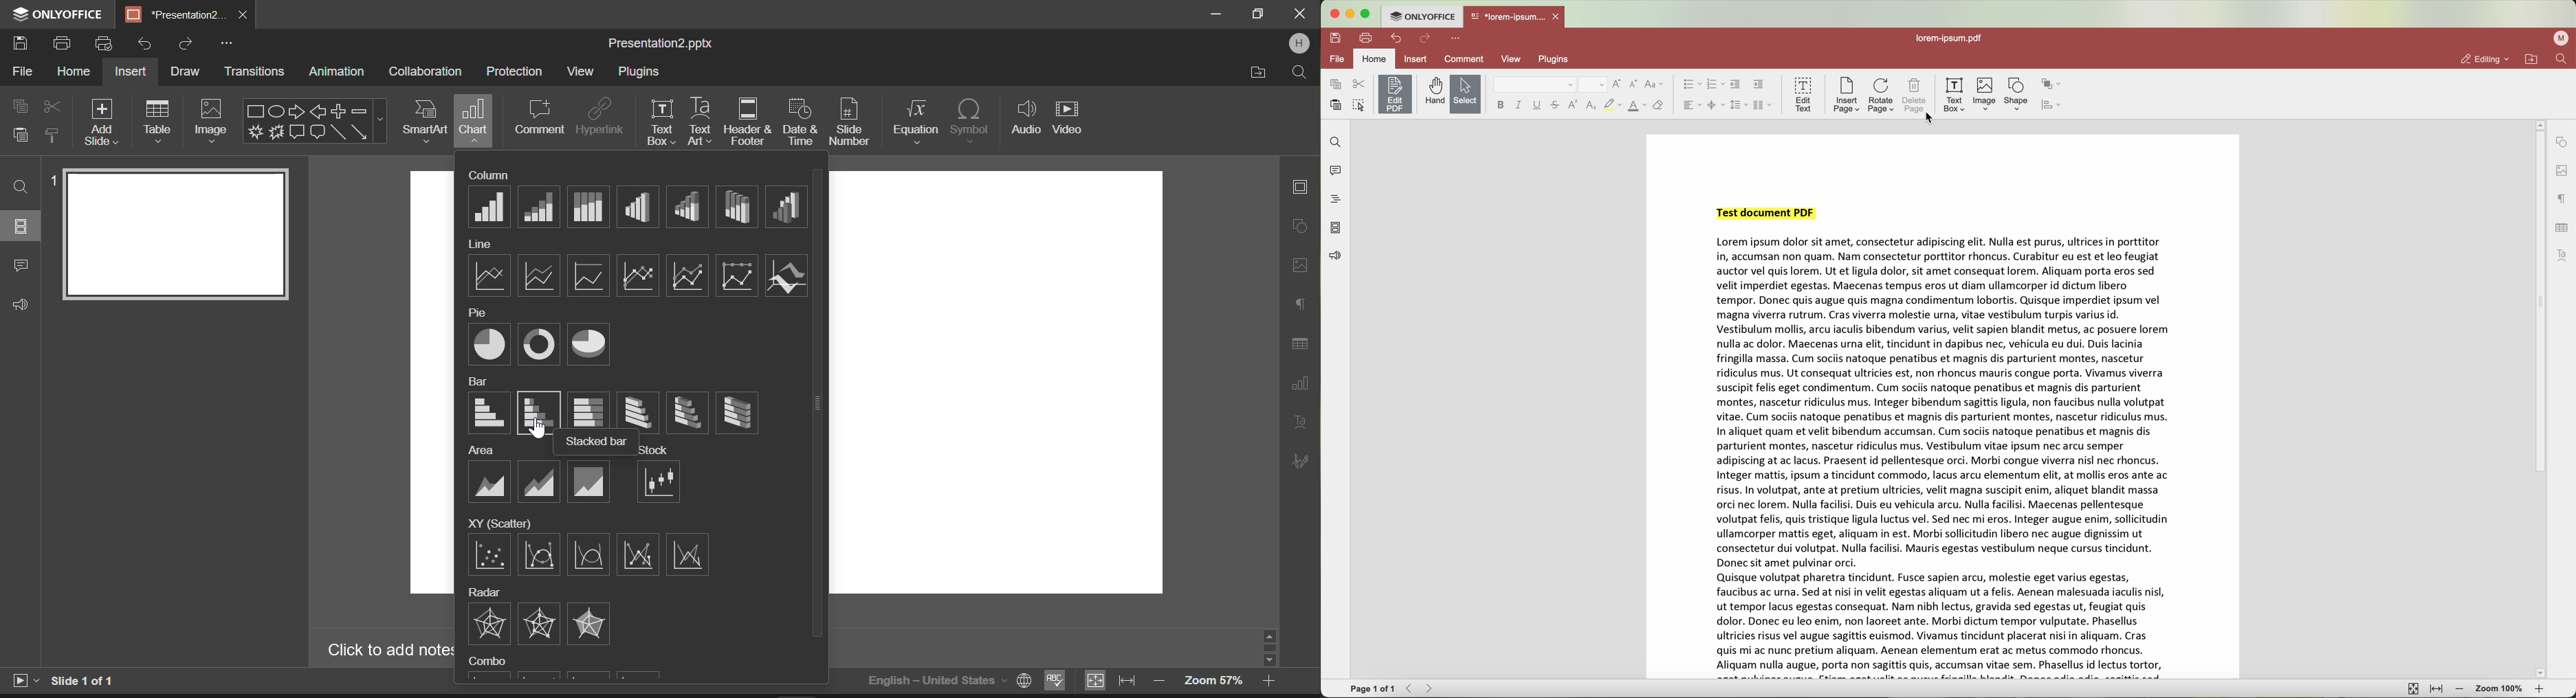 The image size is (2576, 700). I want to click on Cut, so click(52, 104).